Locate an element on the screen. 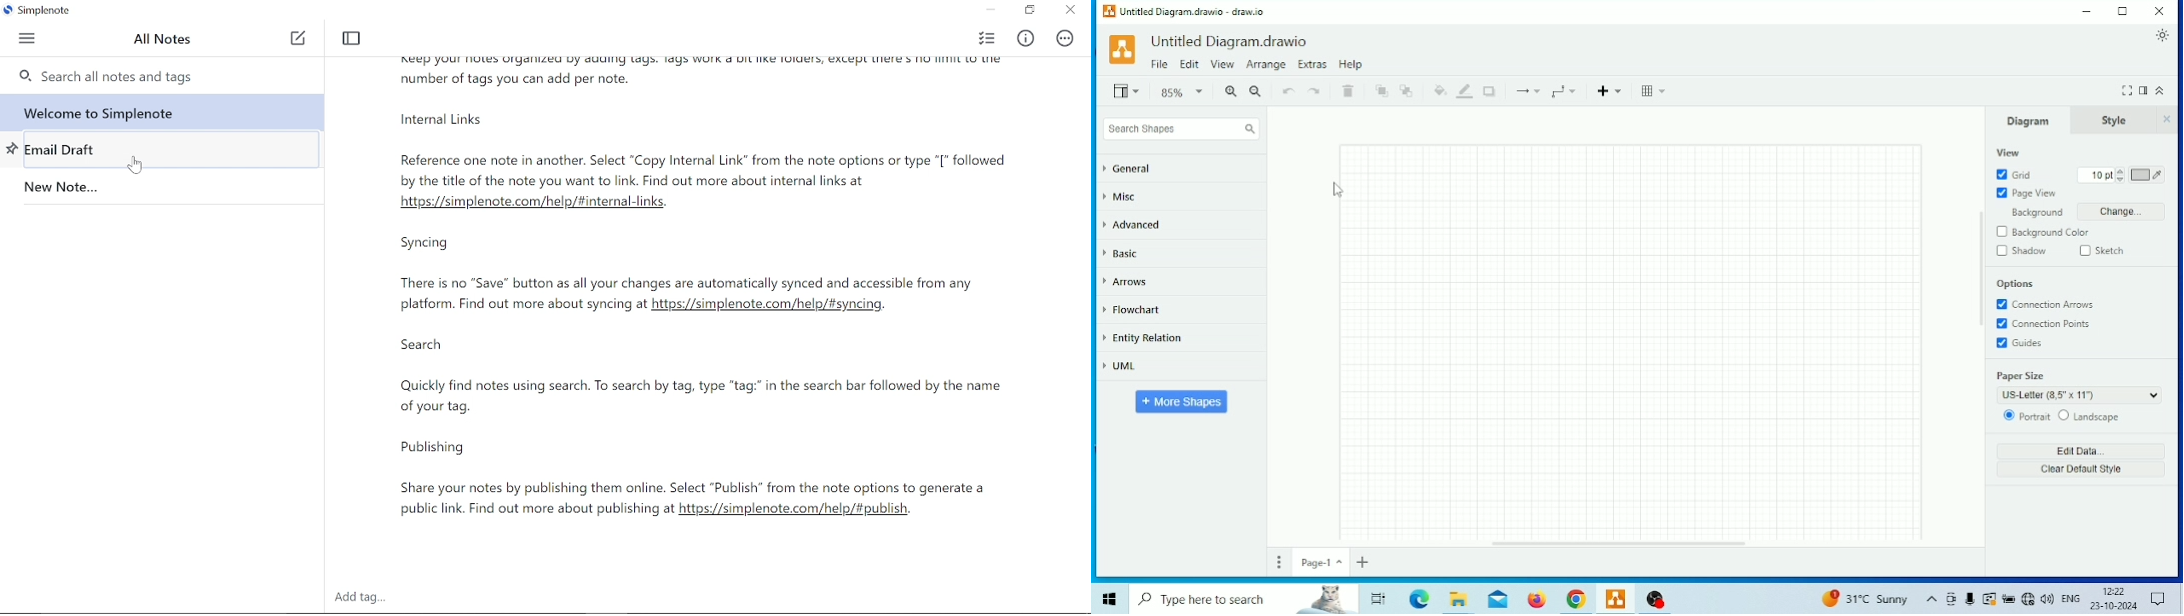  View is located at coordinates (1129, 90).